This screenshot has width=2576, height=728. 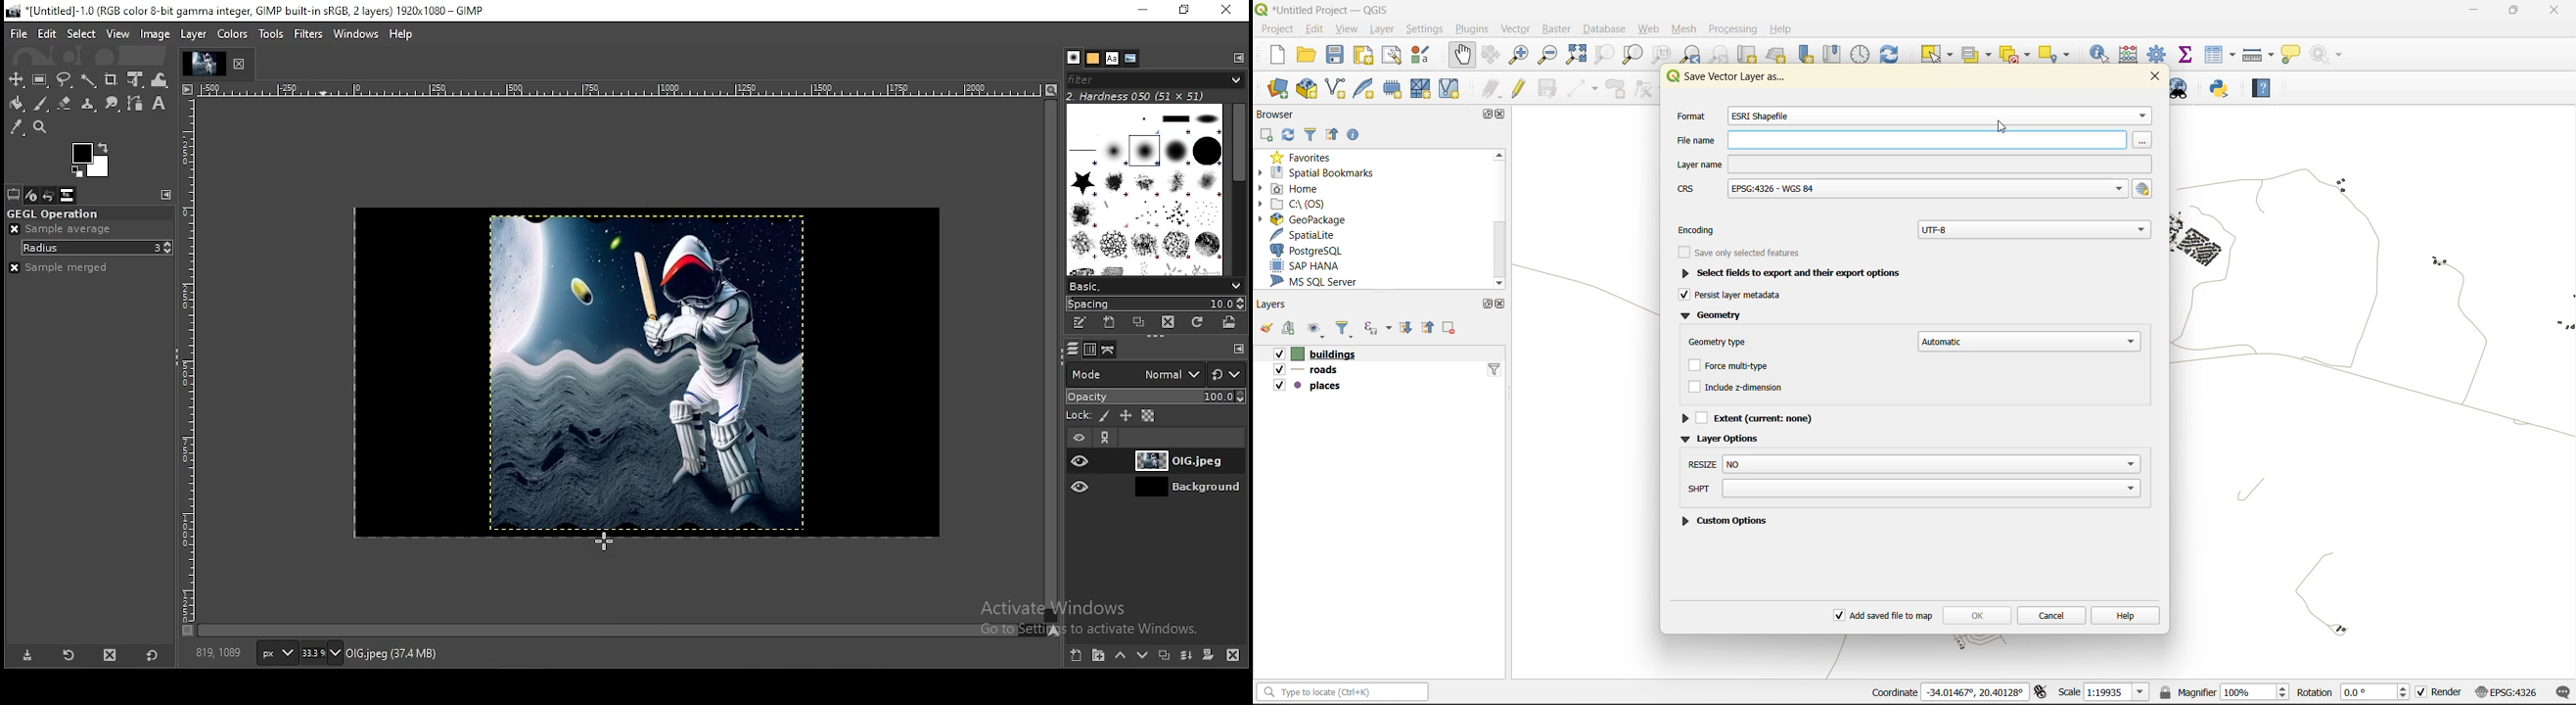 I want to click on temporary scratch file layer, so click(x=1397, y=88).